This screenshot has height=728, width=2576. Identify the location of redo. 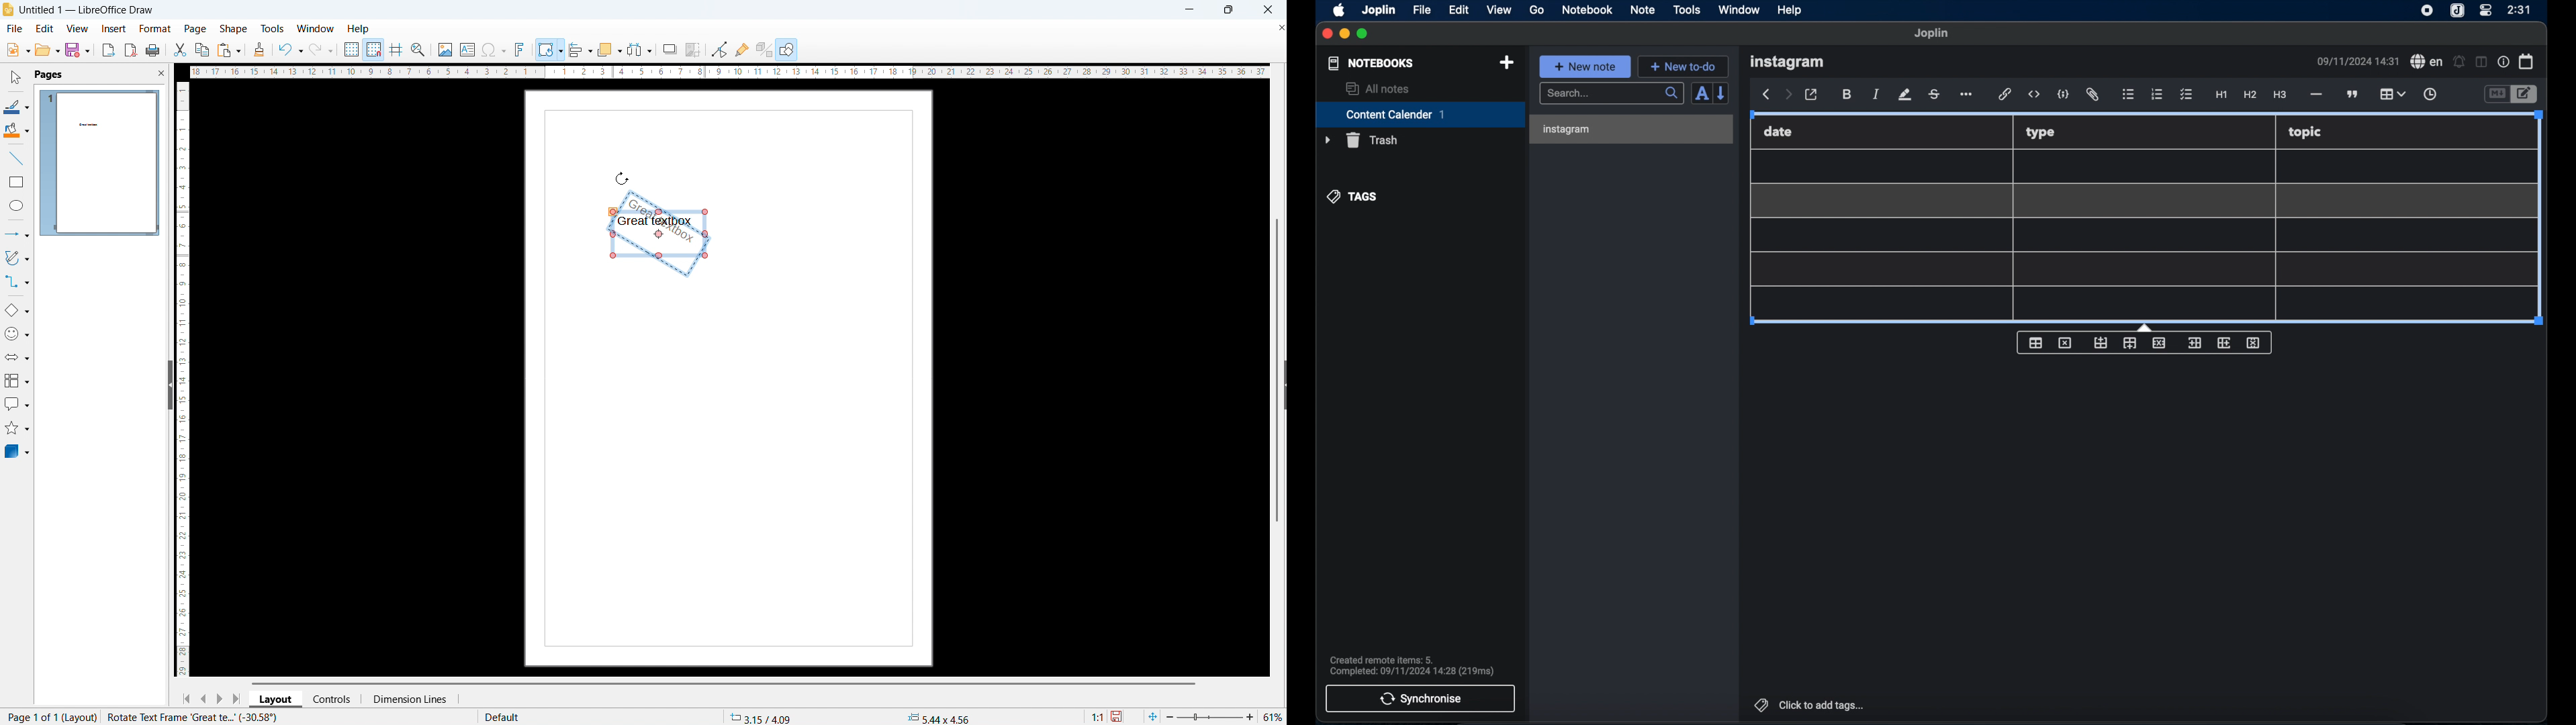
(322, 49).